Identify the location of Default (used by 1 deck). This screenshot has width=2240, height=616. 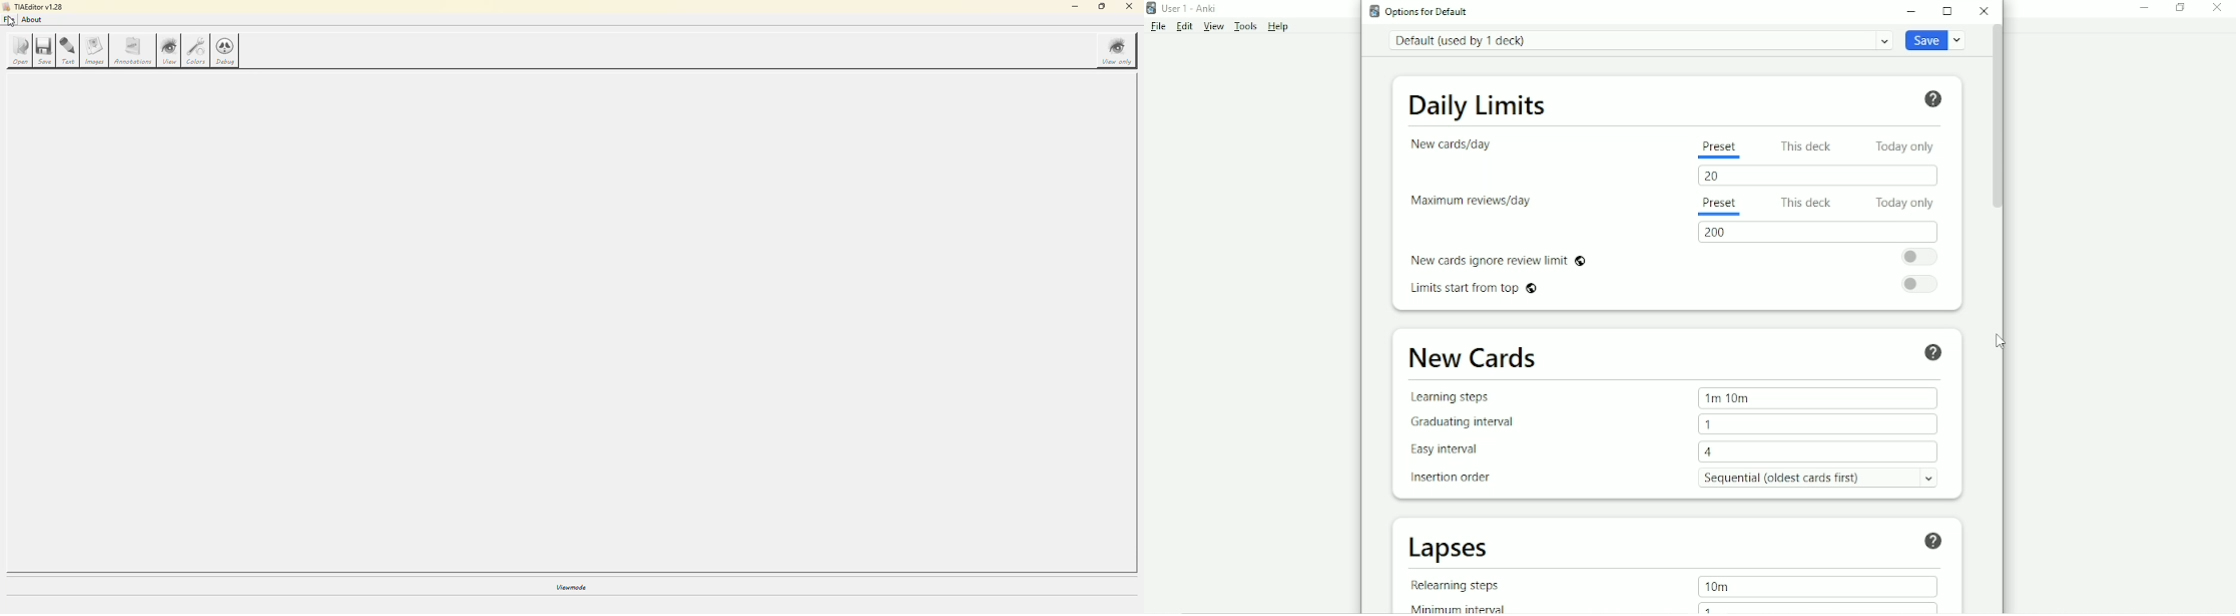
(1641, 40).